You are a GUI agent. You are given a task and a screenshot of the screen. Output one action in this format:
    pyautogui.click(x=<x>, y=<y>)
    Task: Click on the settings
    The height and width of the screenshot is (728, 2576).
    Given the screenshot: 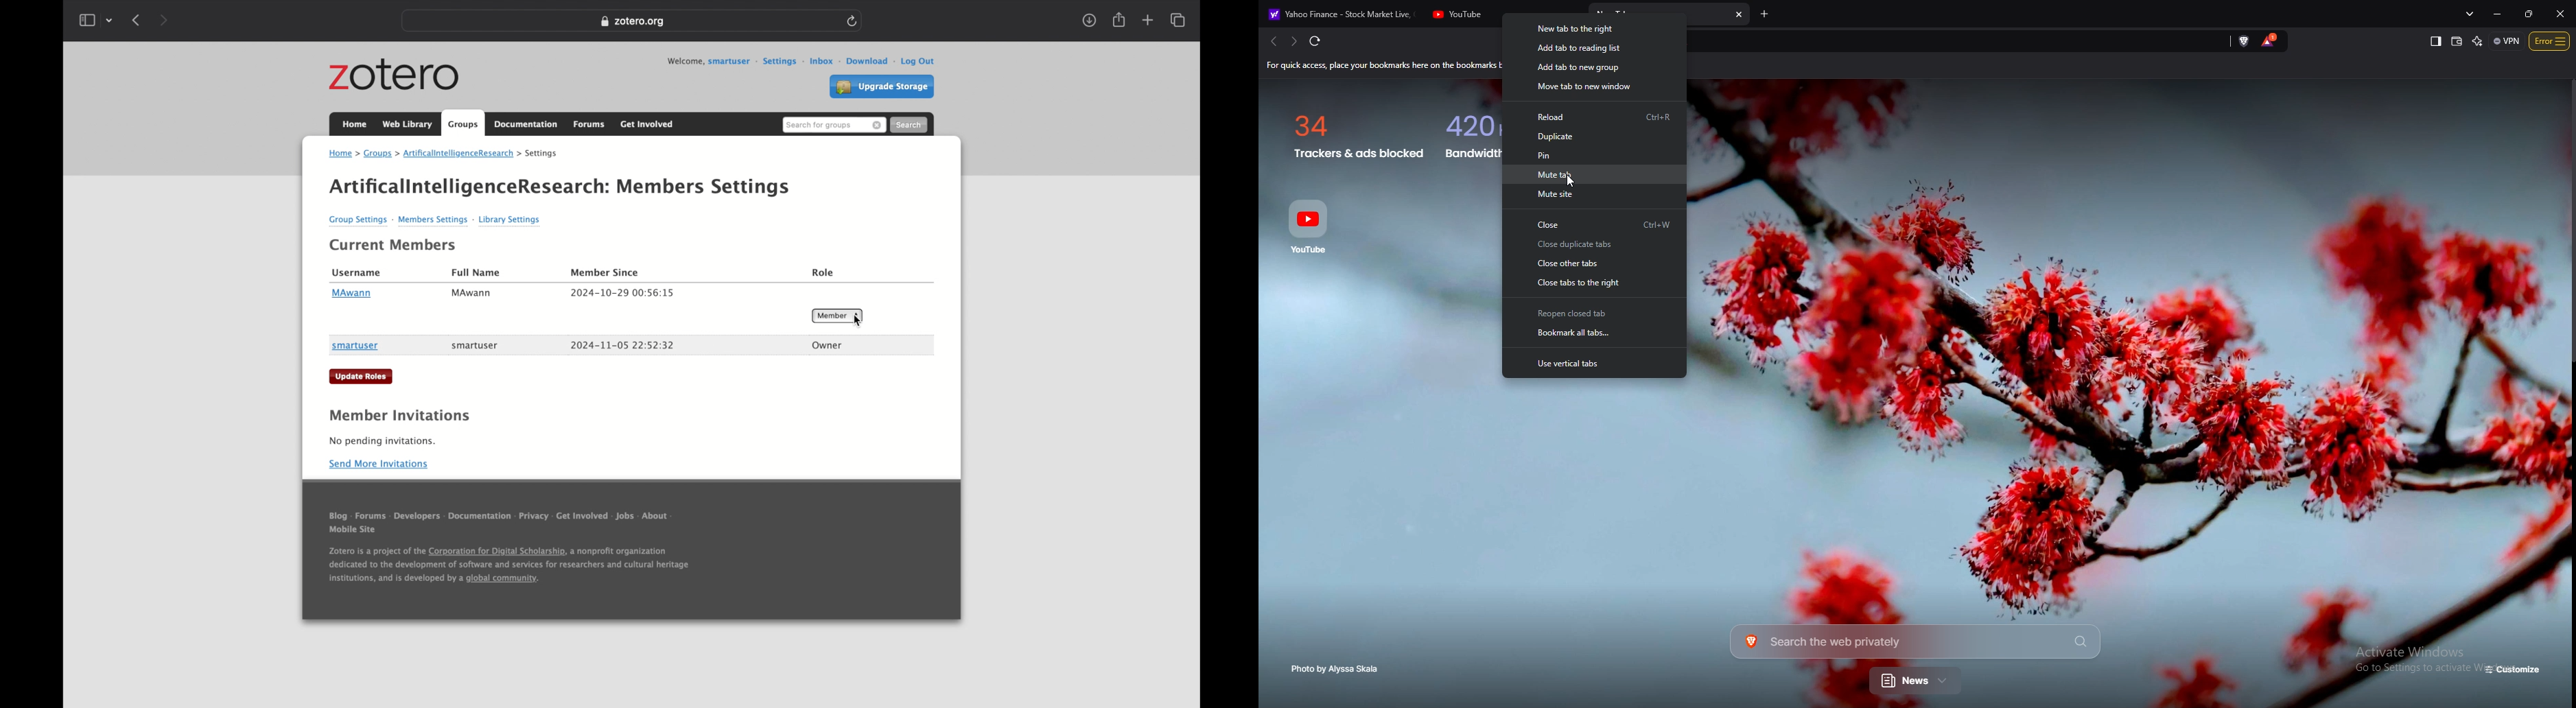 What is the action you would take?
    pyautogui.click(x=776, y=62)
    